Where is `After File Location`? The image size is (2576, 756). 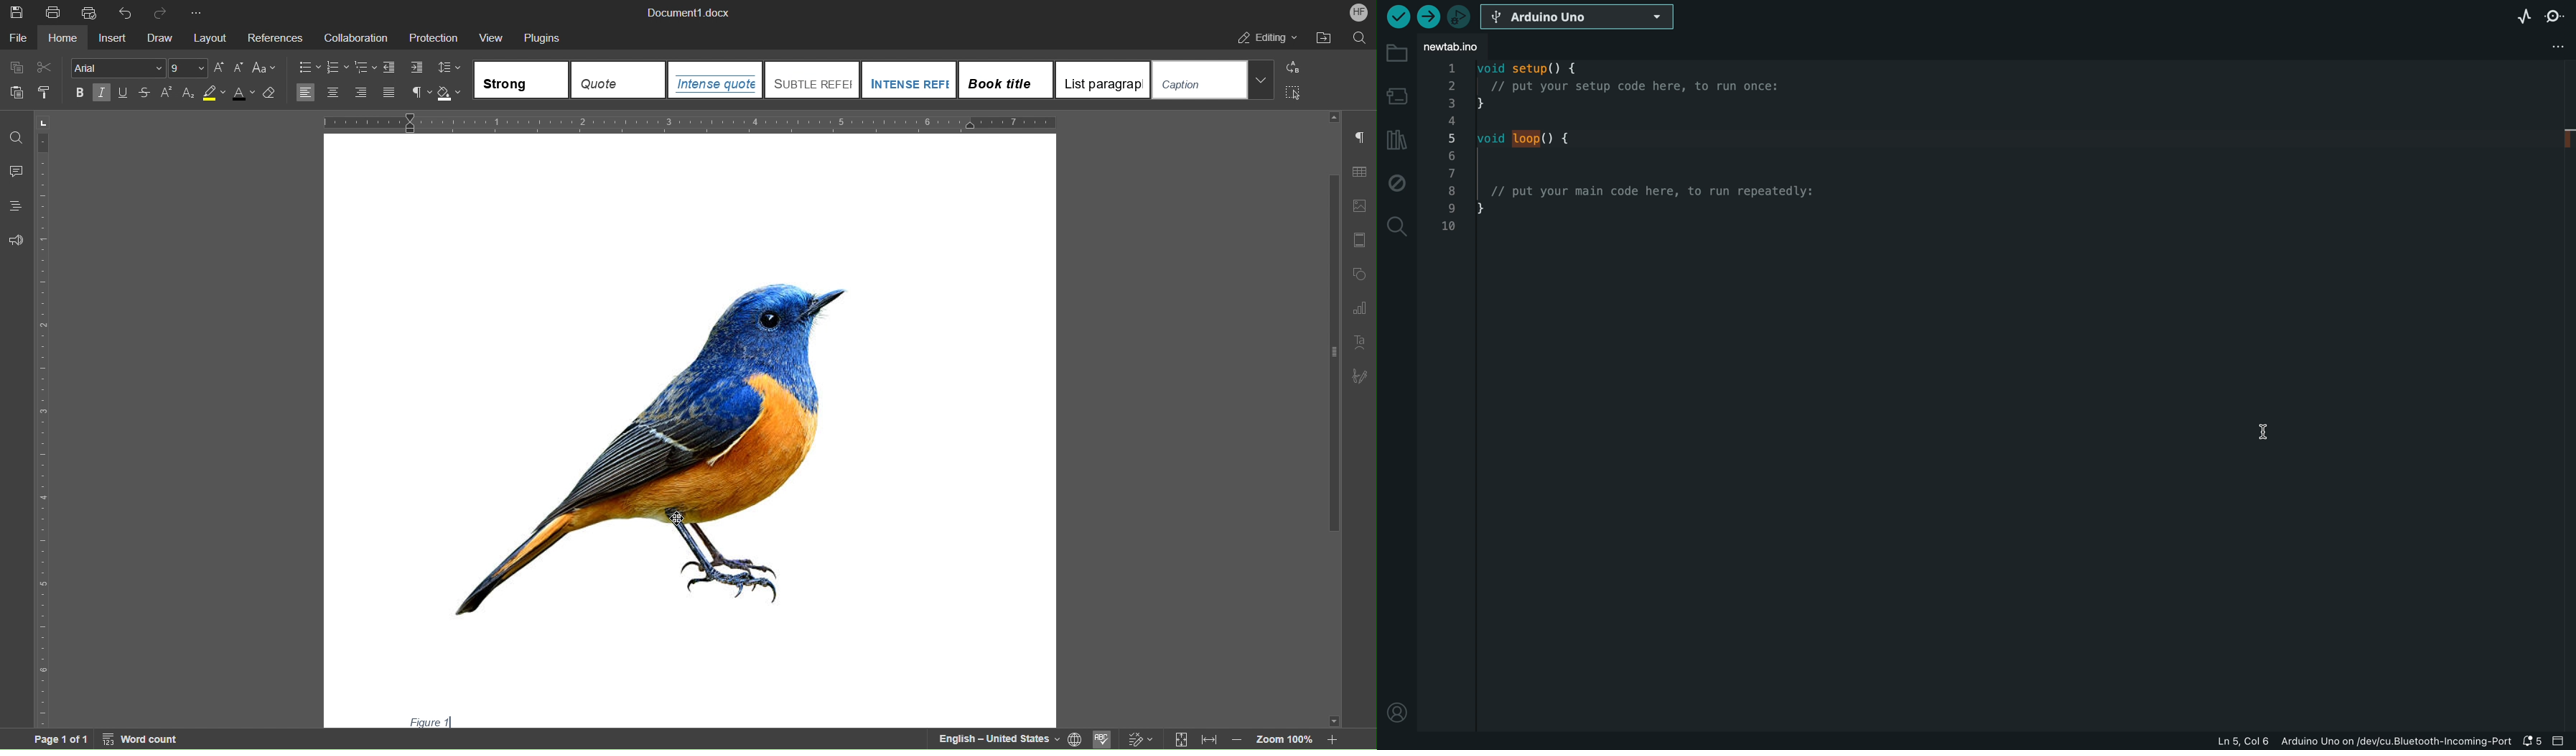
After File Location is located at coordinates (1322, 37).